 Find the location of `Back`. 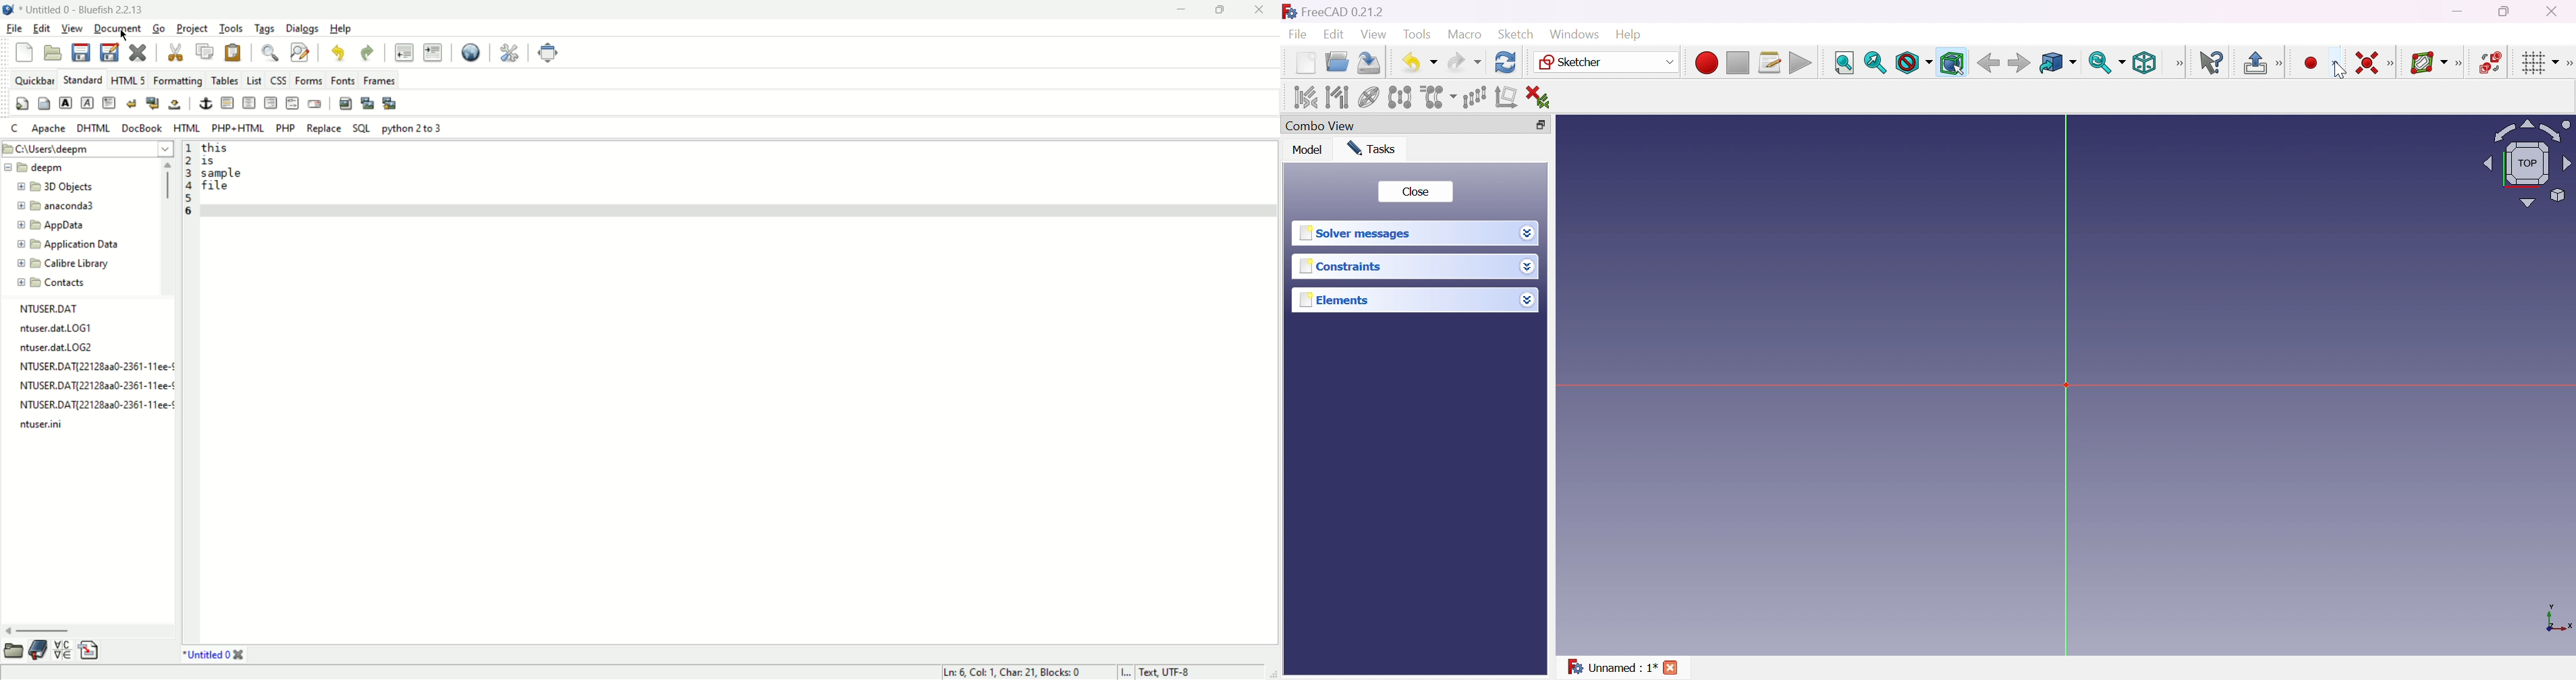

Back is located at coordinates (2018, 63).